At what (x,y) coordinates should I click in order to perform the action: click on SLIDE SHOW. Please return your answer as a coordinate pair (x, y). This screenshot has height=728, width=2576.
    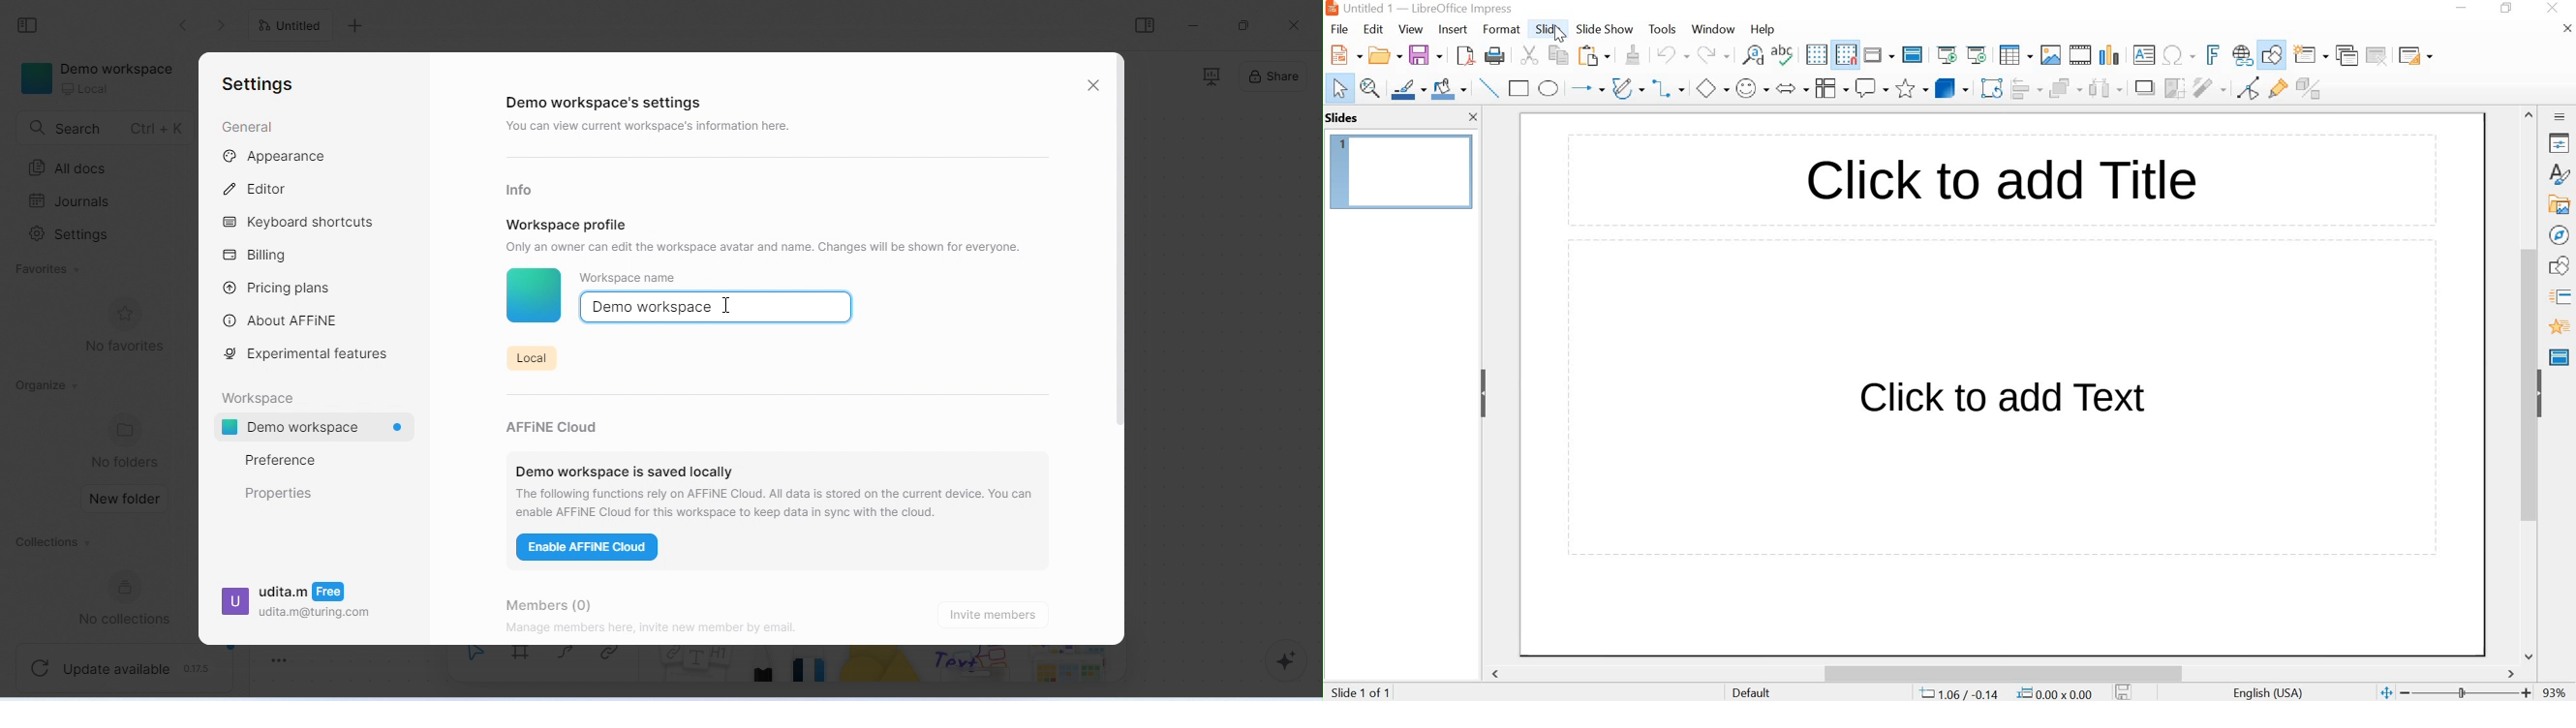
    Looking at the image, I should click on (1604, 30).